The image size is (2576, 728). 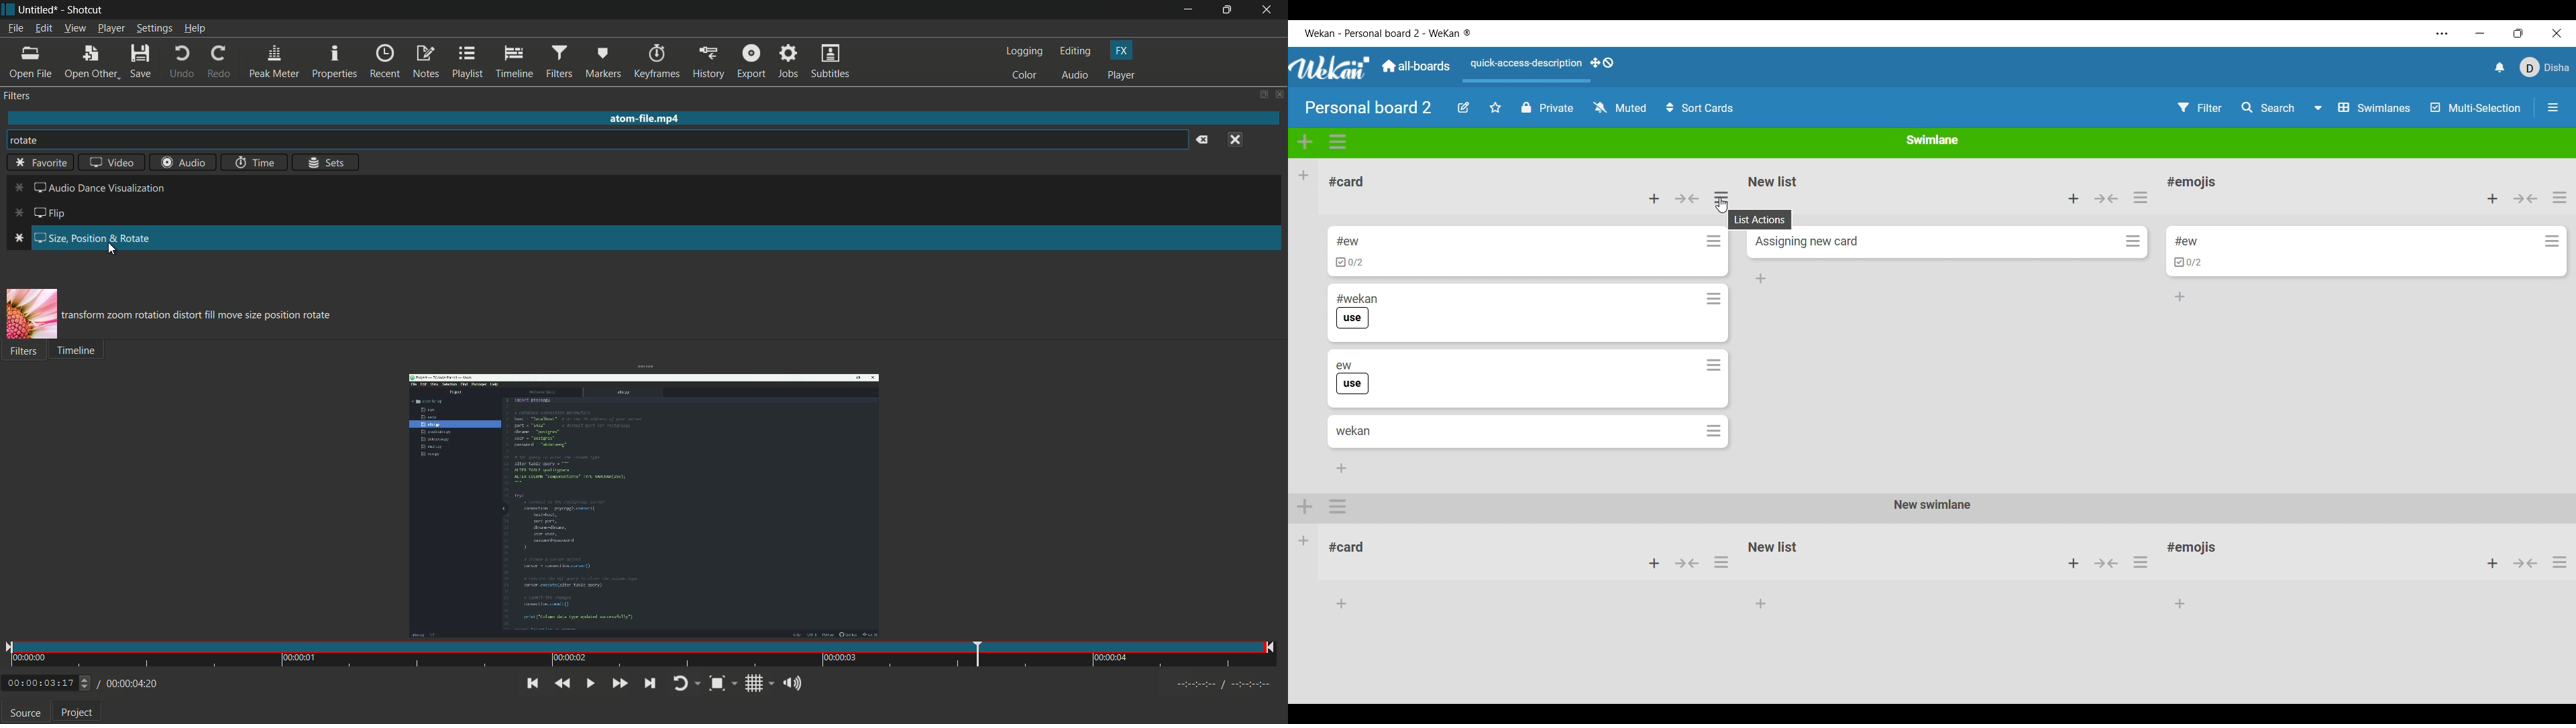 I want to click on Collapse, so click(x=2525, y=198).